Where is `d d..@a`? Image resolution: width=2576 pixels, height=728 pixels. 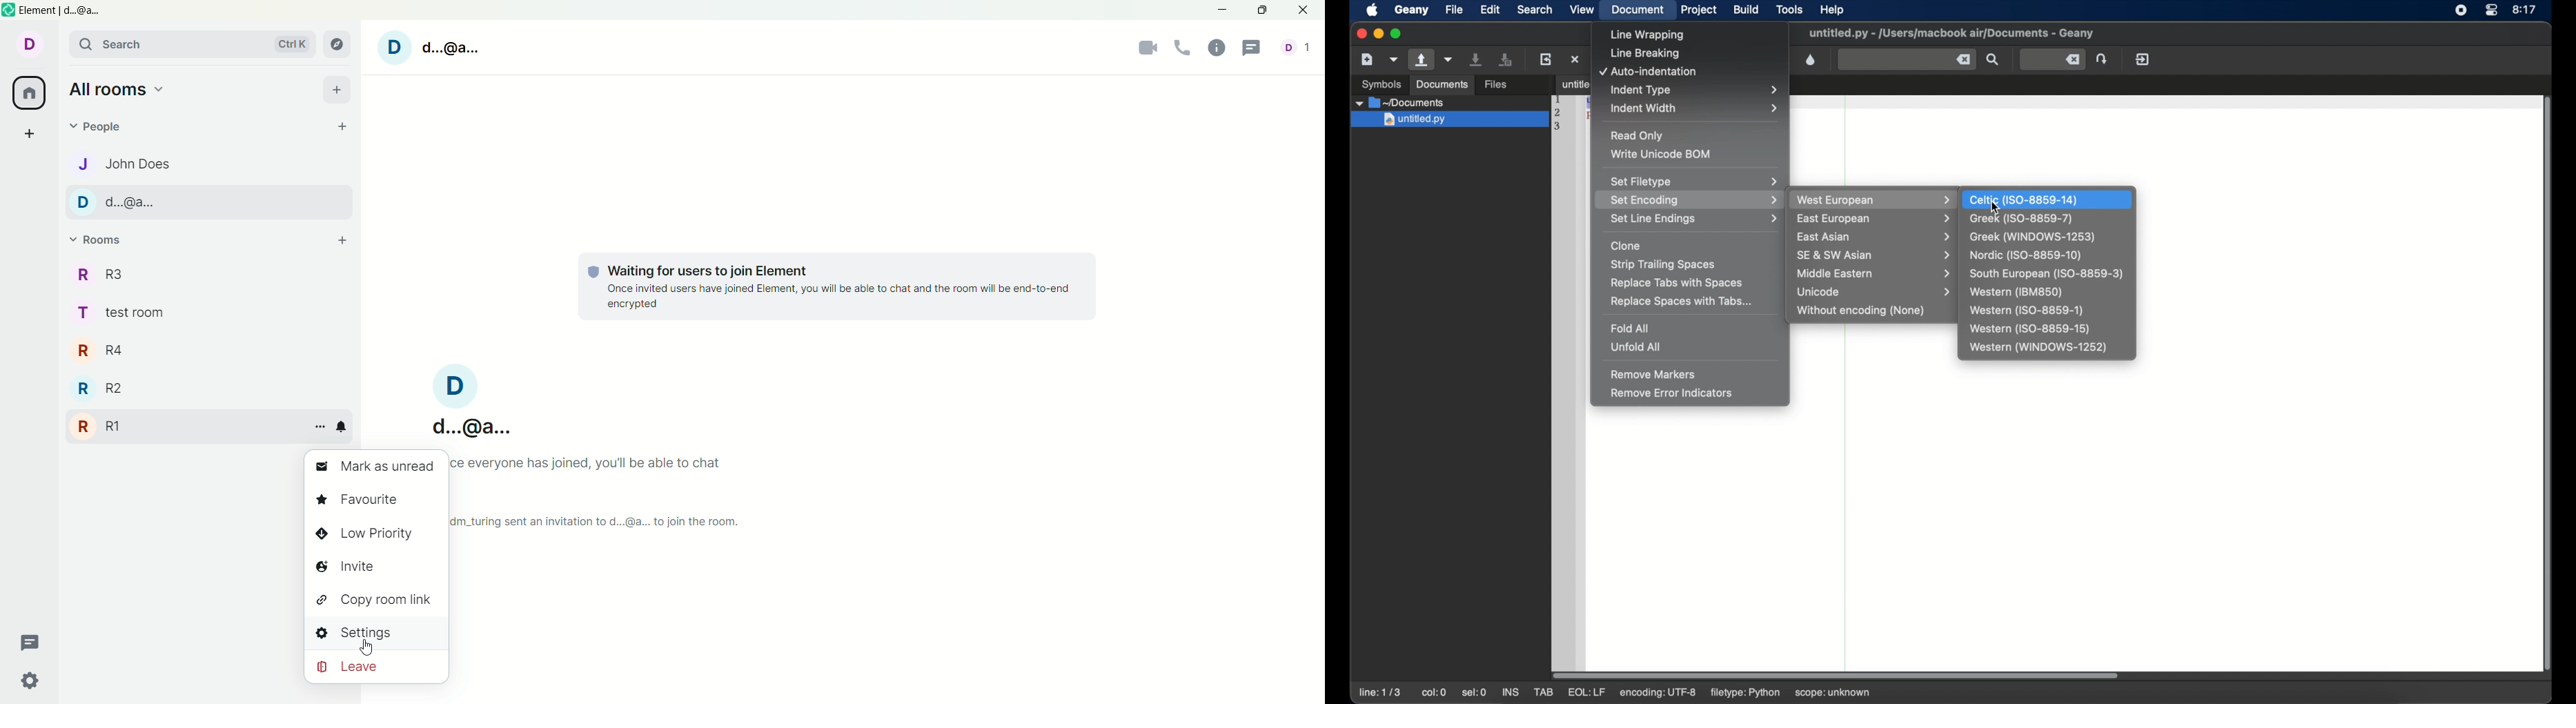
d d..@a is located at coordinates (210, 202).